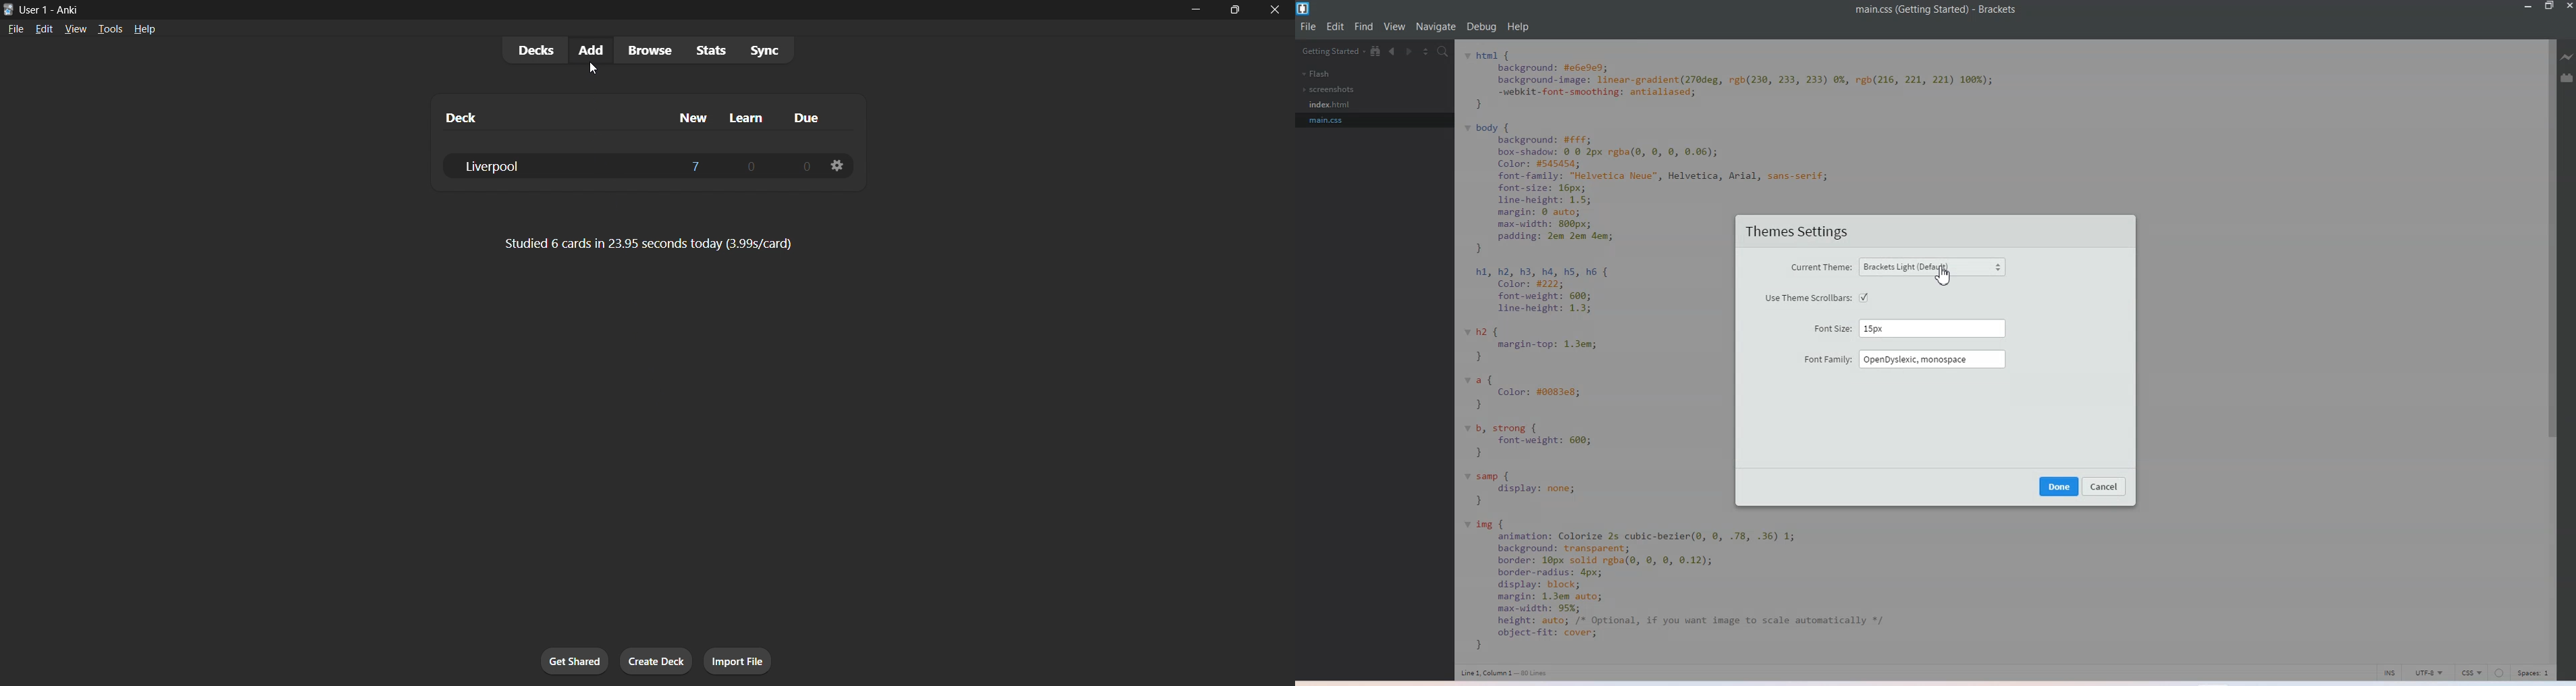 This screenshot has width=2576, height=700. Describe the element at coordinates (1900, 266) in the screenshot. I see `Current theme` at that location.